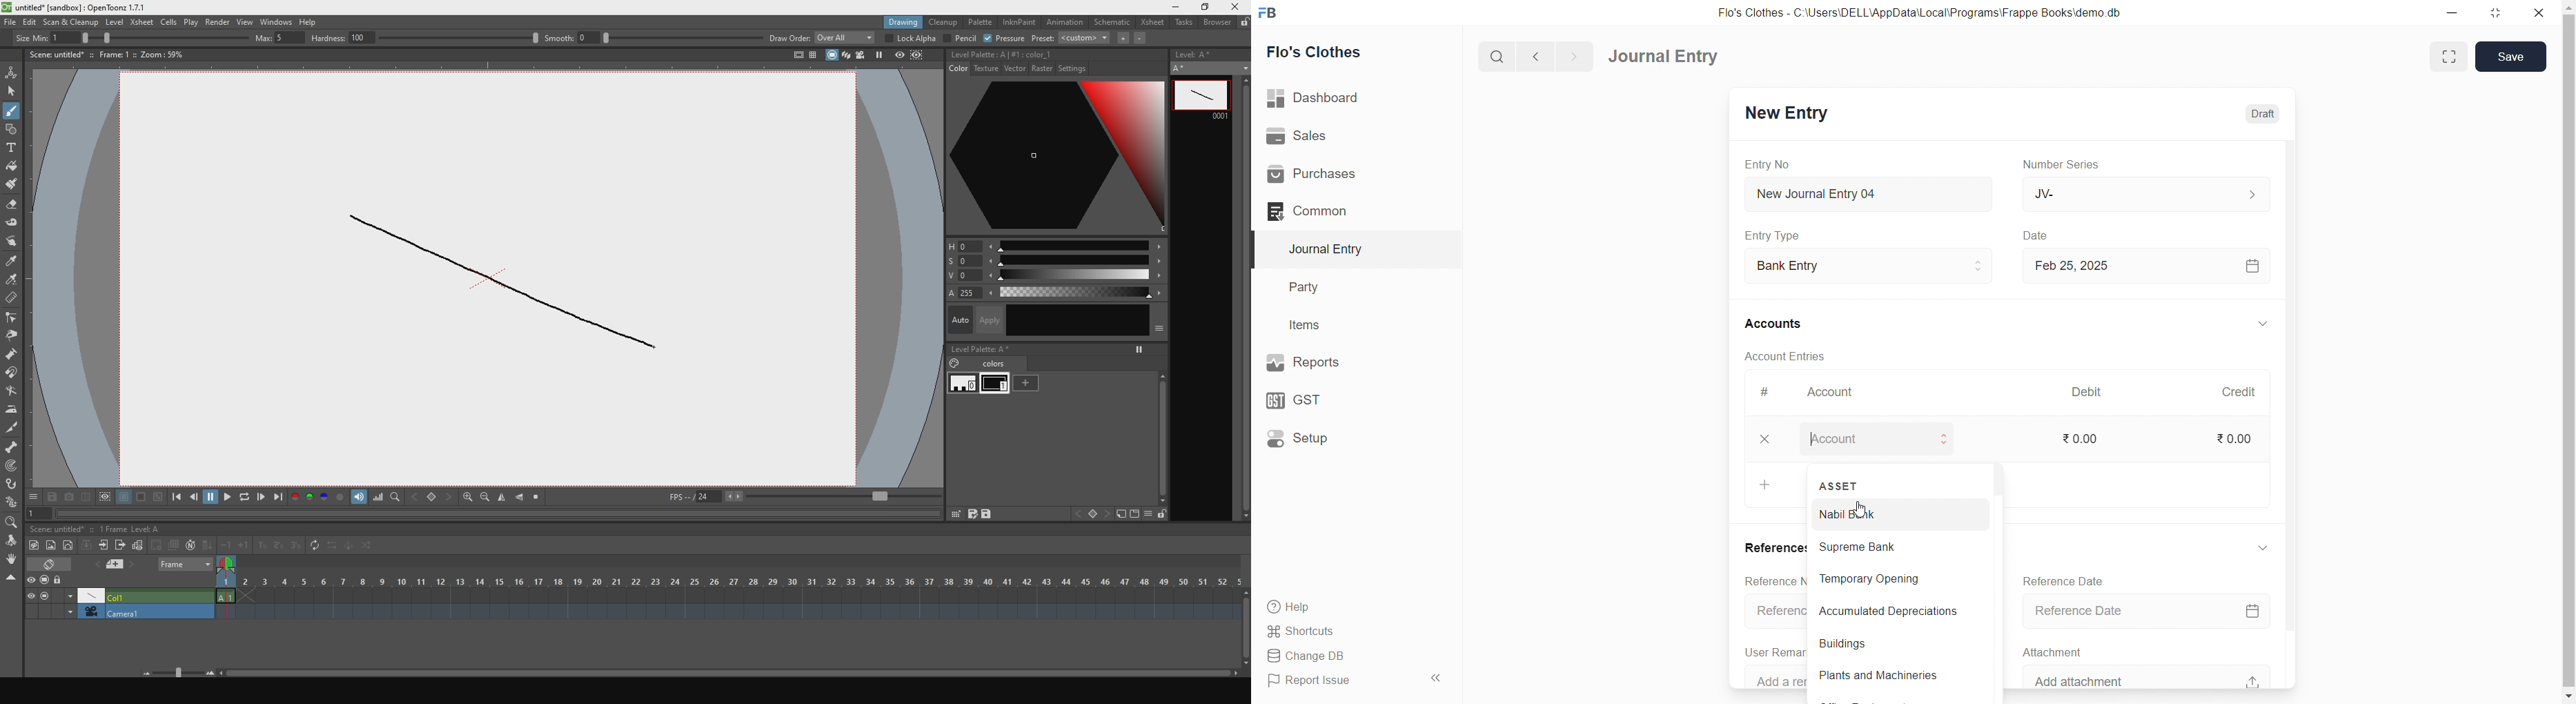 The width and height of the screenshot is (2576, 728). I want to click on ₹ 0.00, so click(2239, 441).